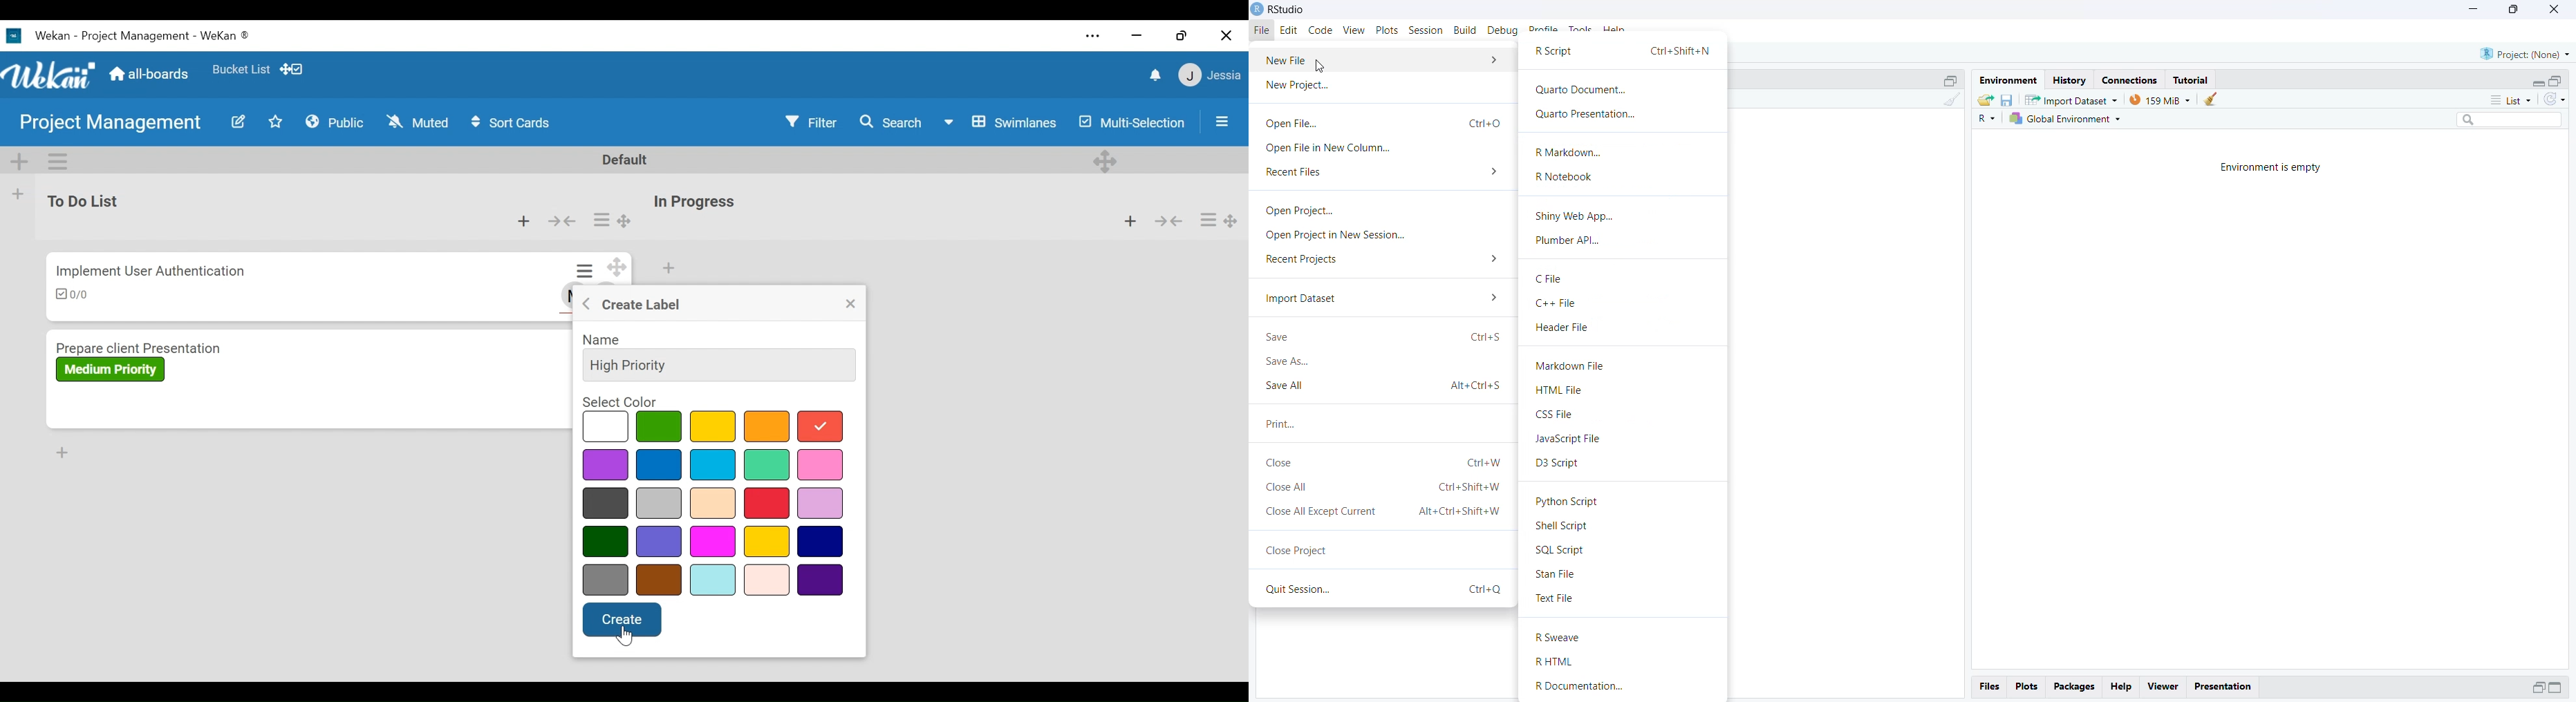  Describe the element at coordinates (1563, 328) in the screenshot. I see `Header File` at that location.